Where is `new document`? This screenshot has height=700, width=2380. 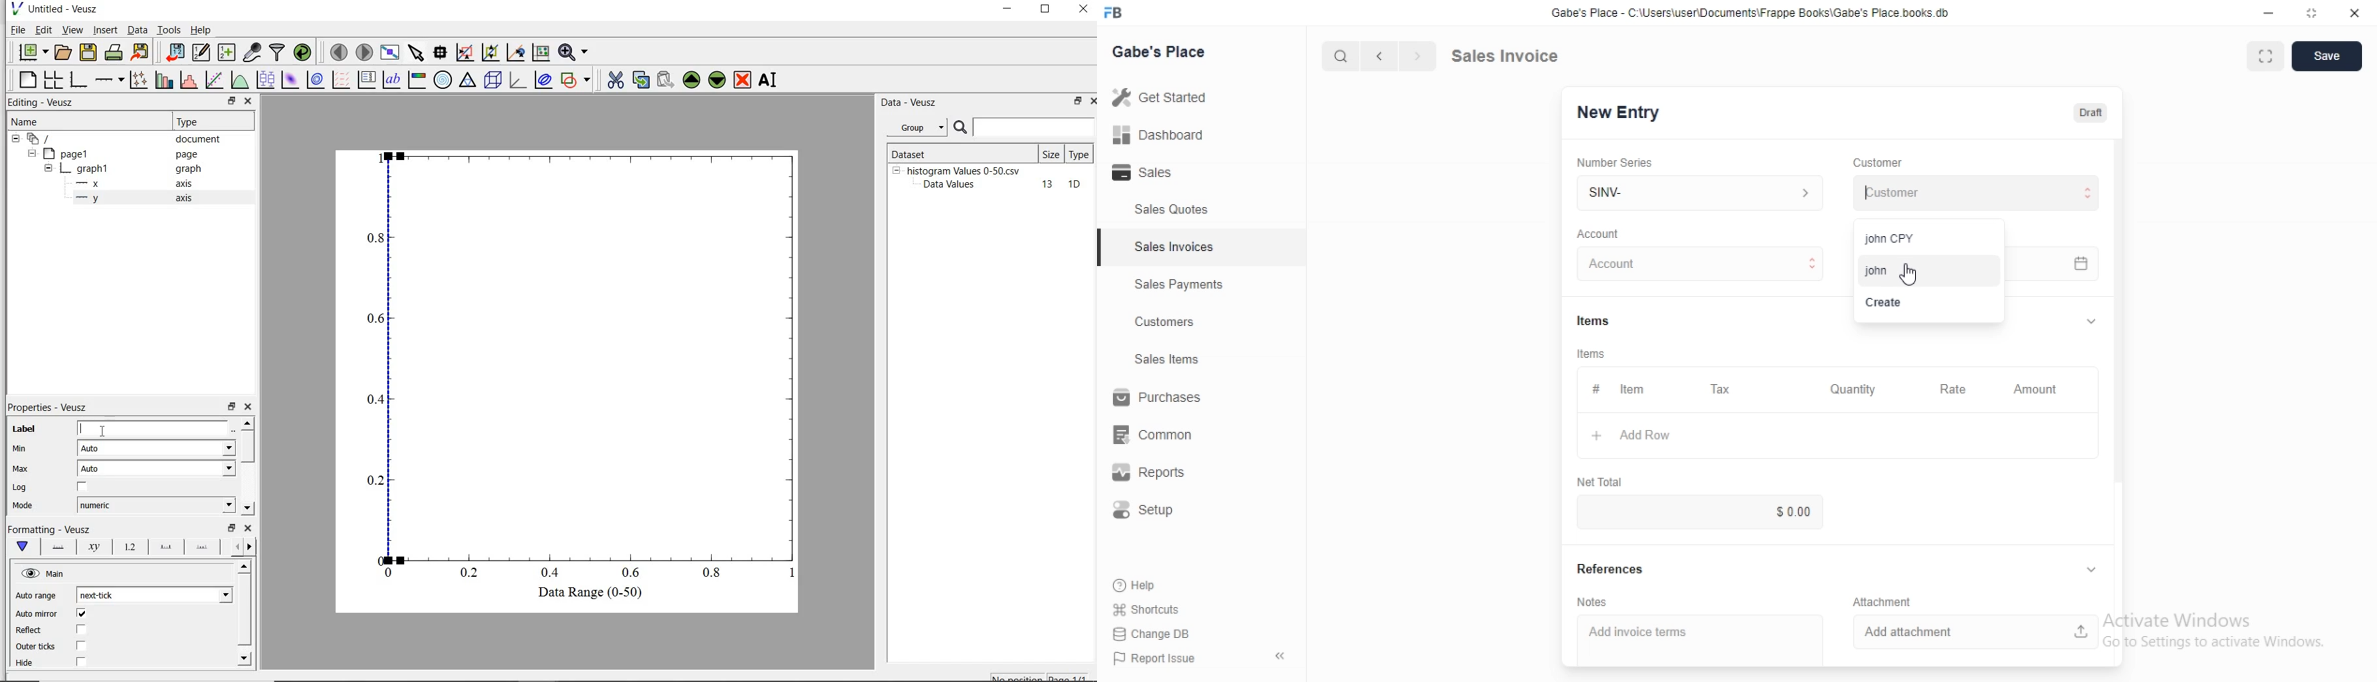 new document is located at coordinates (32, 52).